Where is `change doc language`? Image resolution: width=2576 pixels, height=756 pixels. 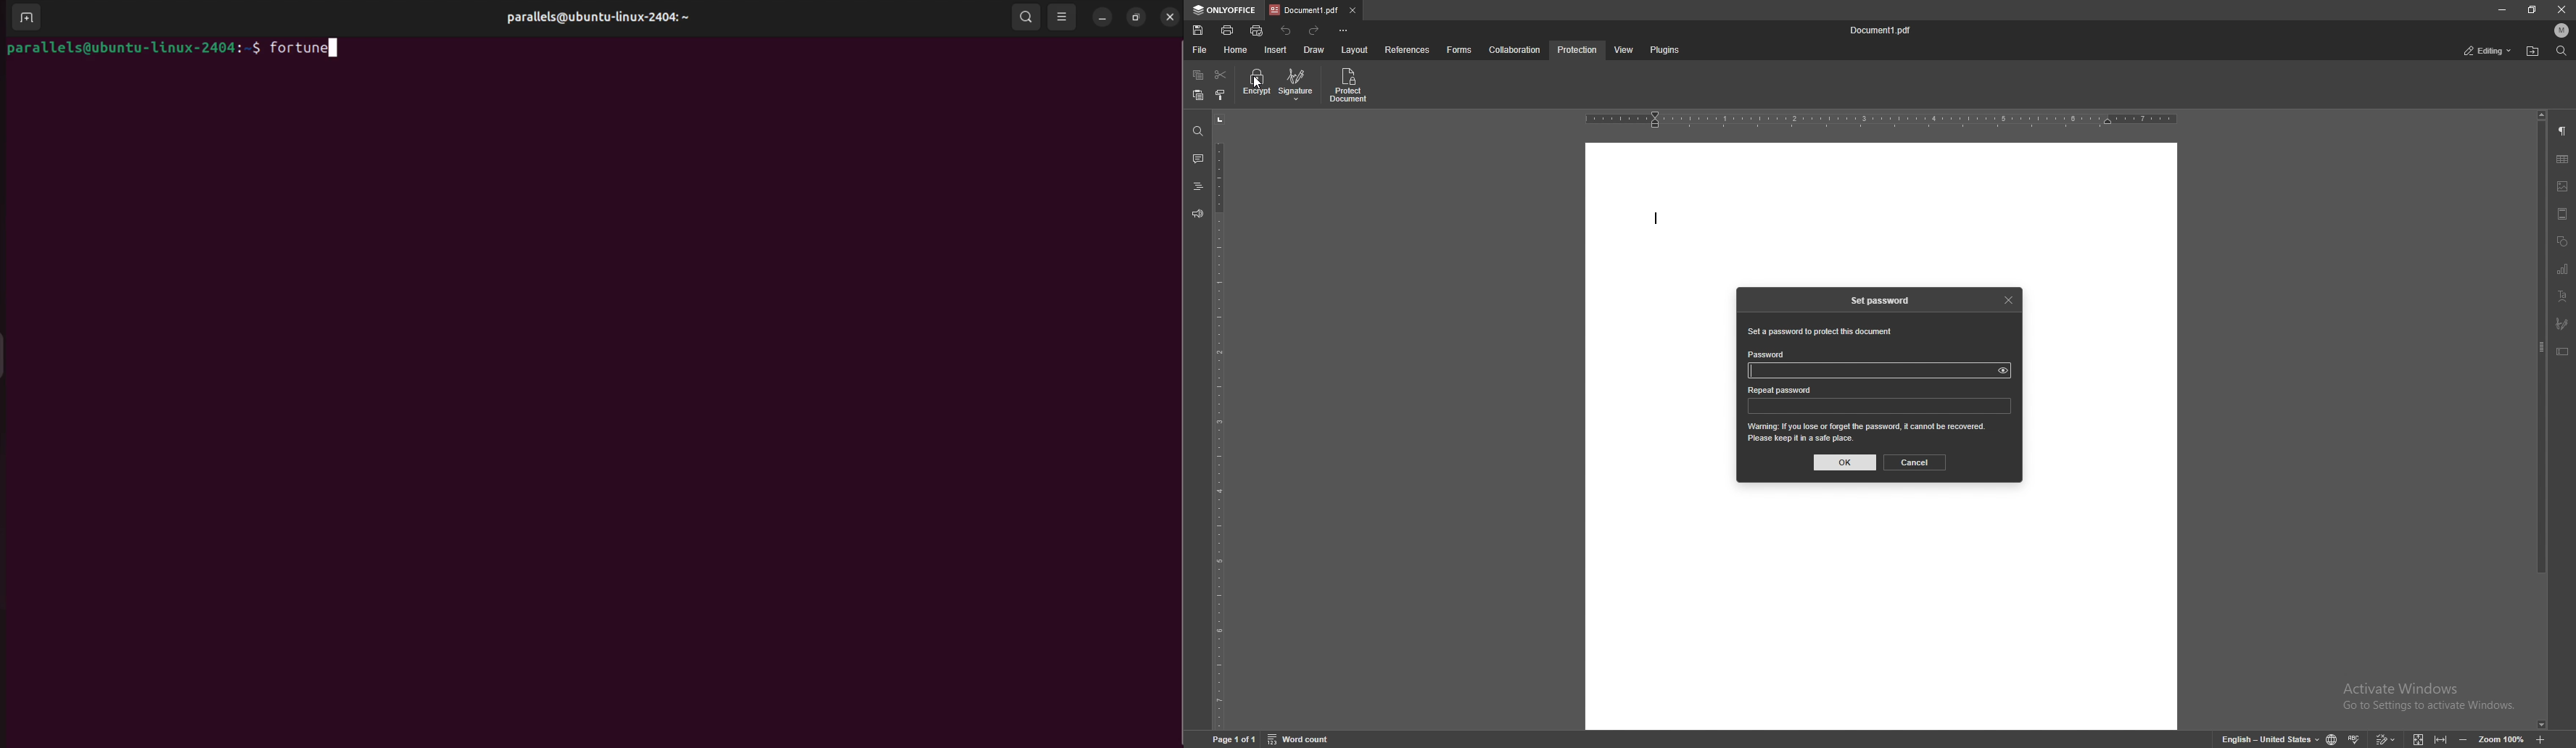
change doc language is located at coordinates (2332, 739).